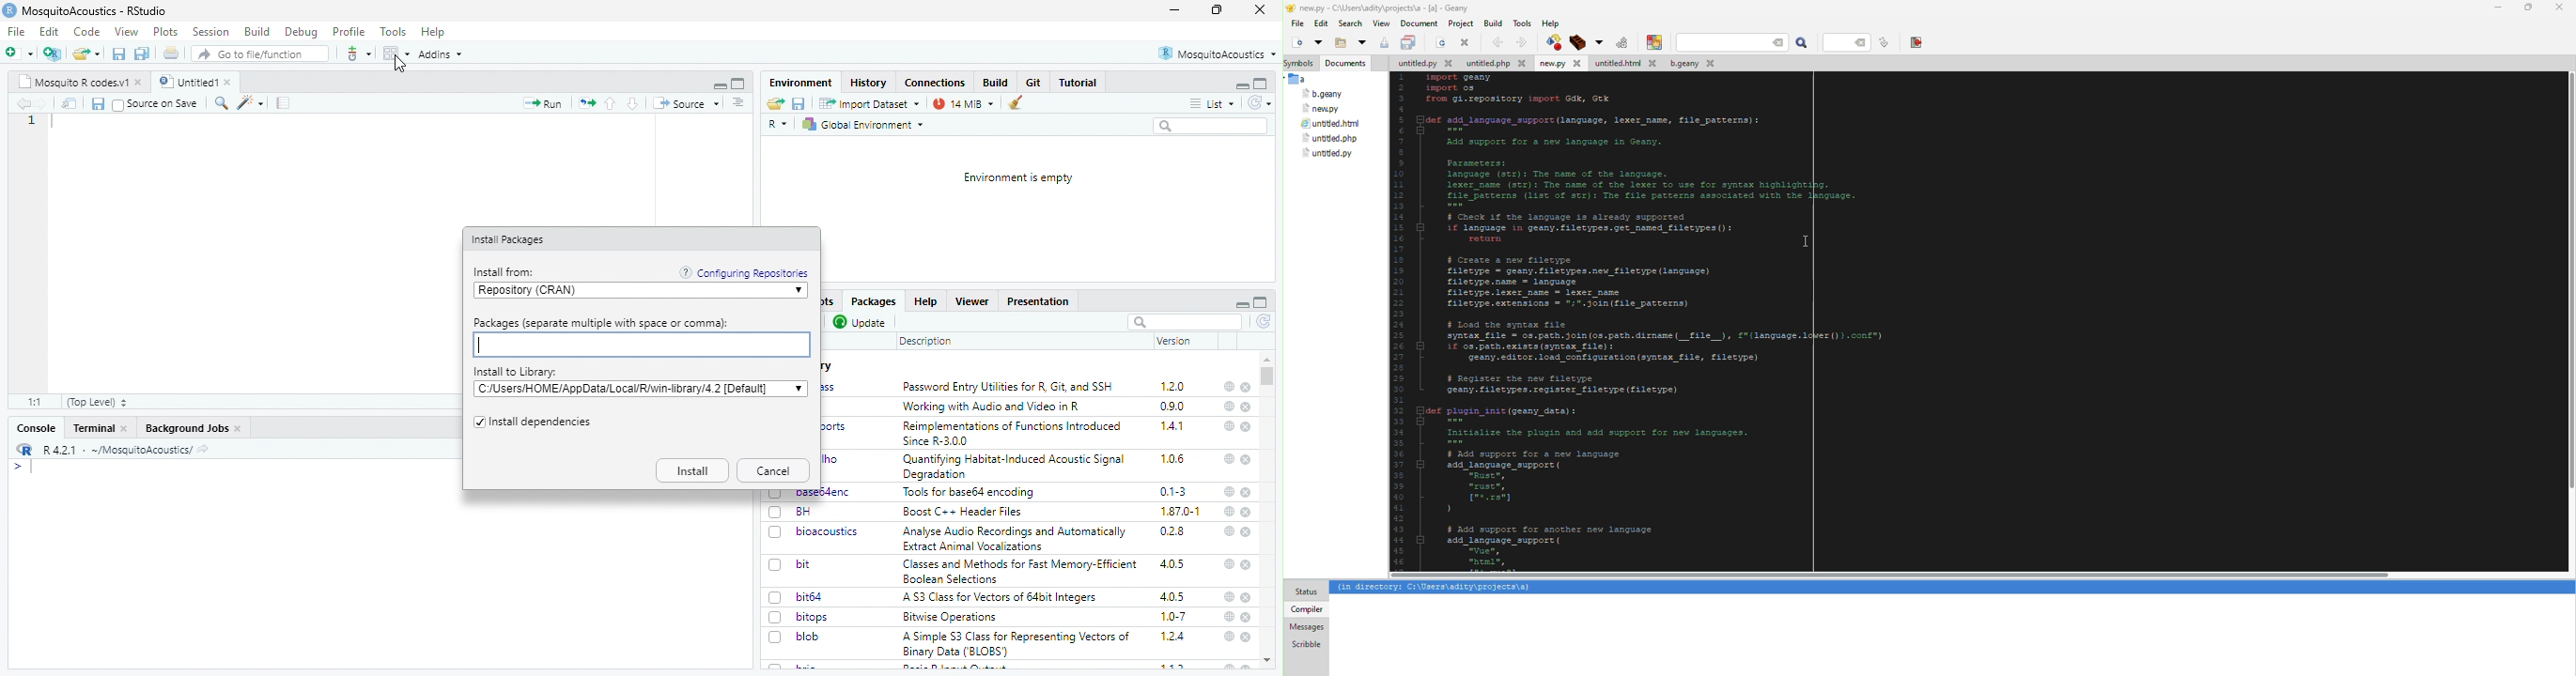 The image size is (2576, 700). Describe the element at coordinates (1019, 178) in the screenshot. I see `Environment is empty` at that location.